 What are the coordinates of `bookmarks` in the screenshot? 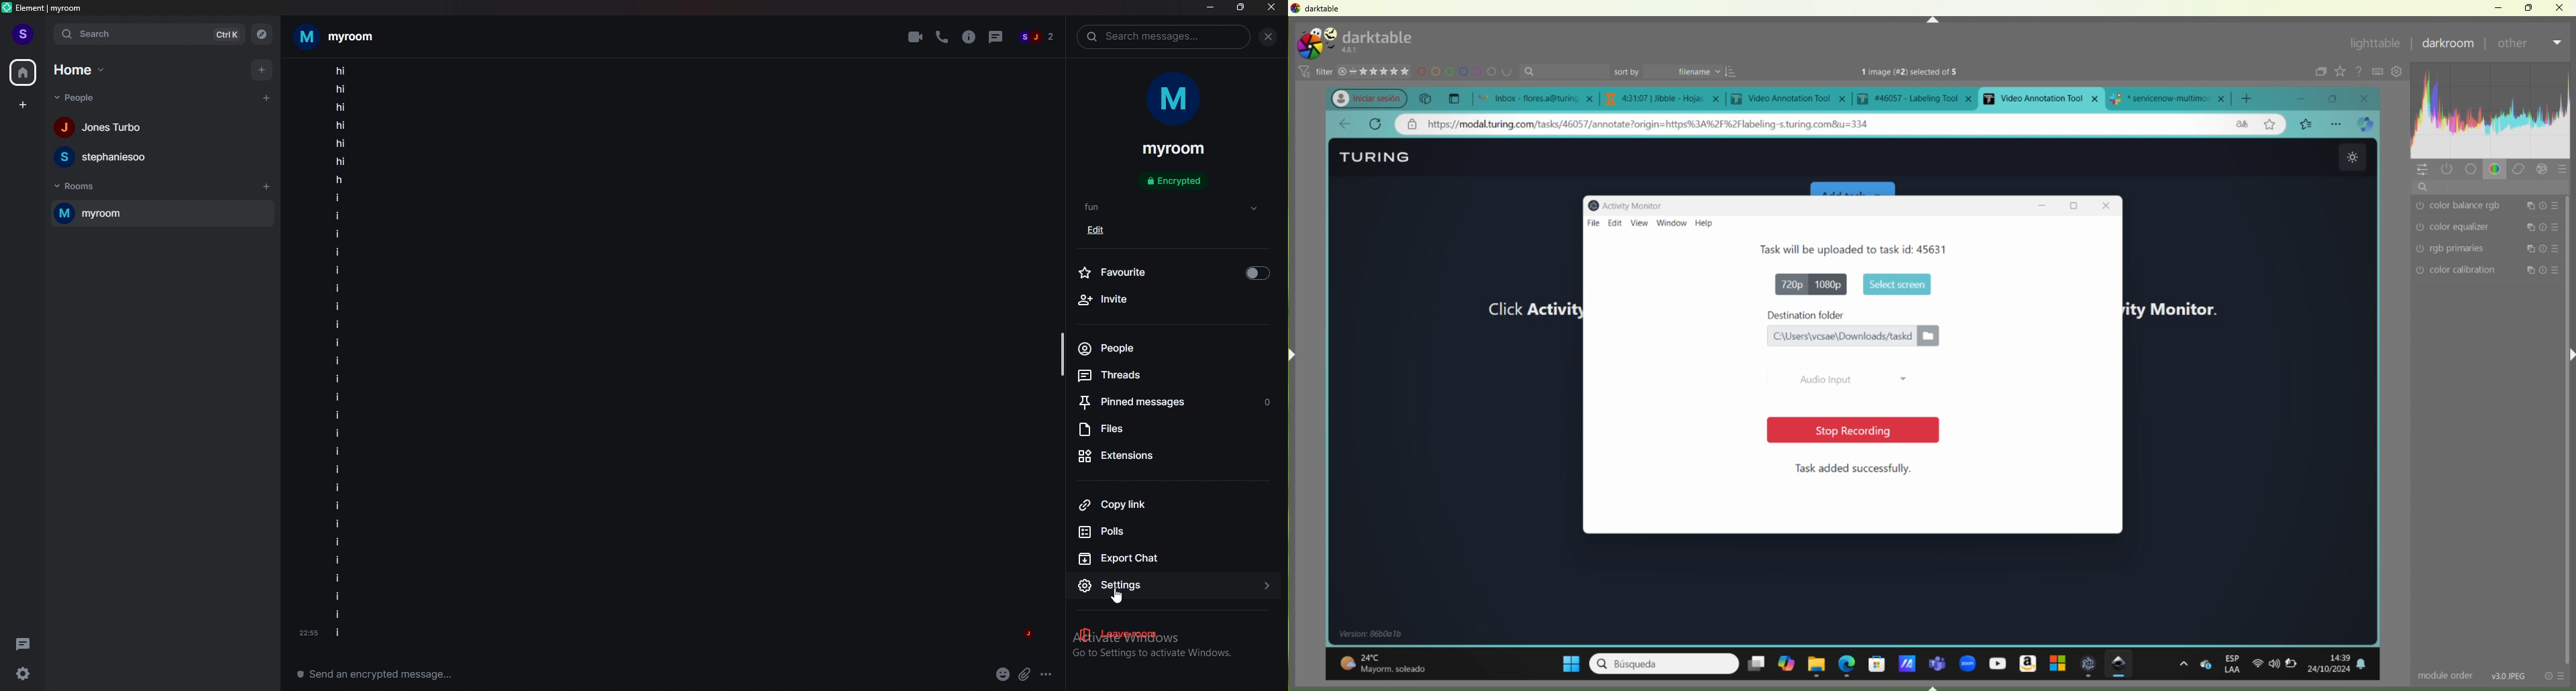 It's located at (2306, 123).